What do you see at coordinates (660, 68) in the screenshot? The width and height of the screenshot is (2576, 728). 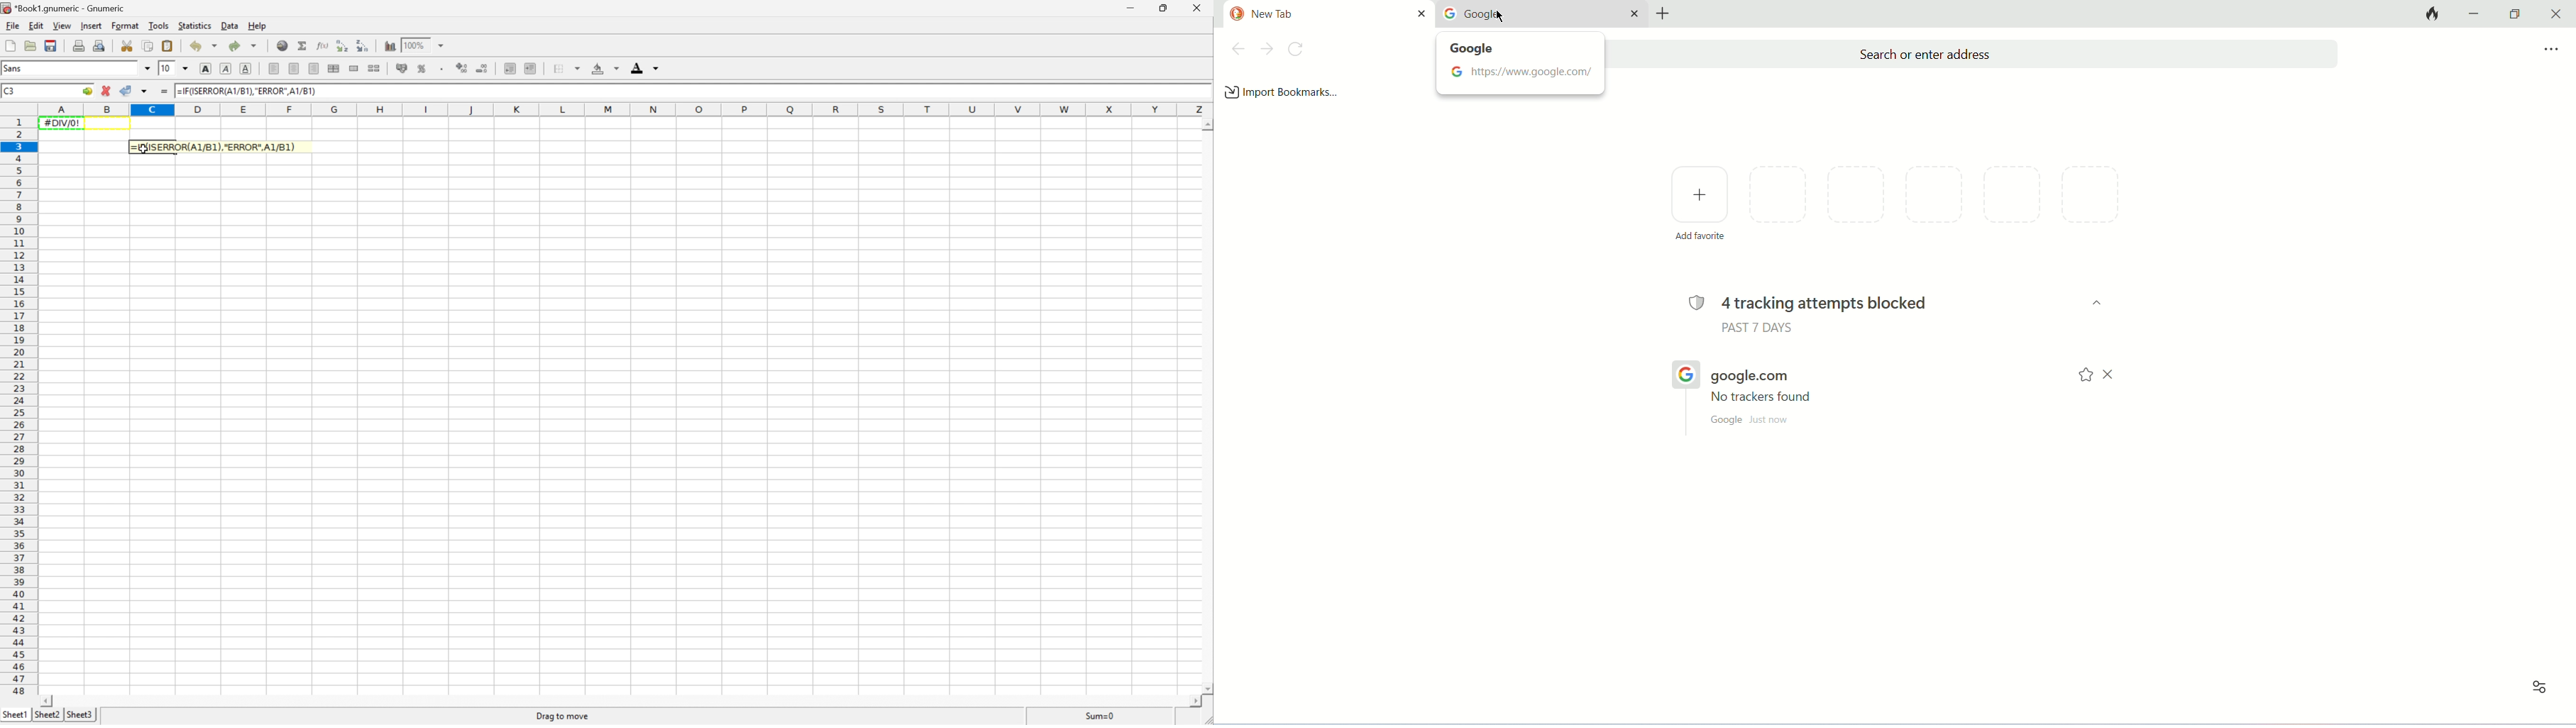 I see `Drop down` at bounding box center [660, 68].